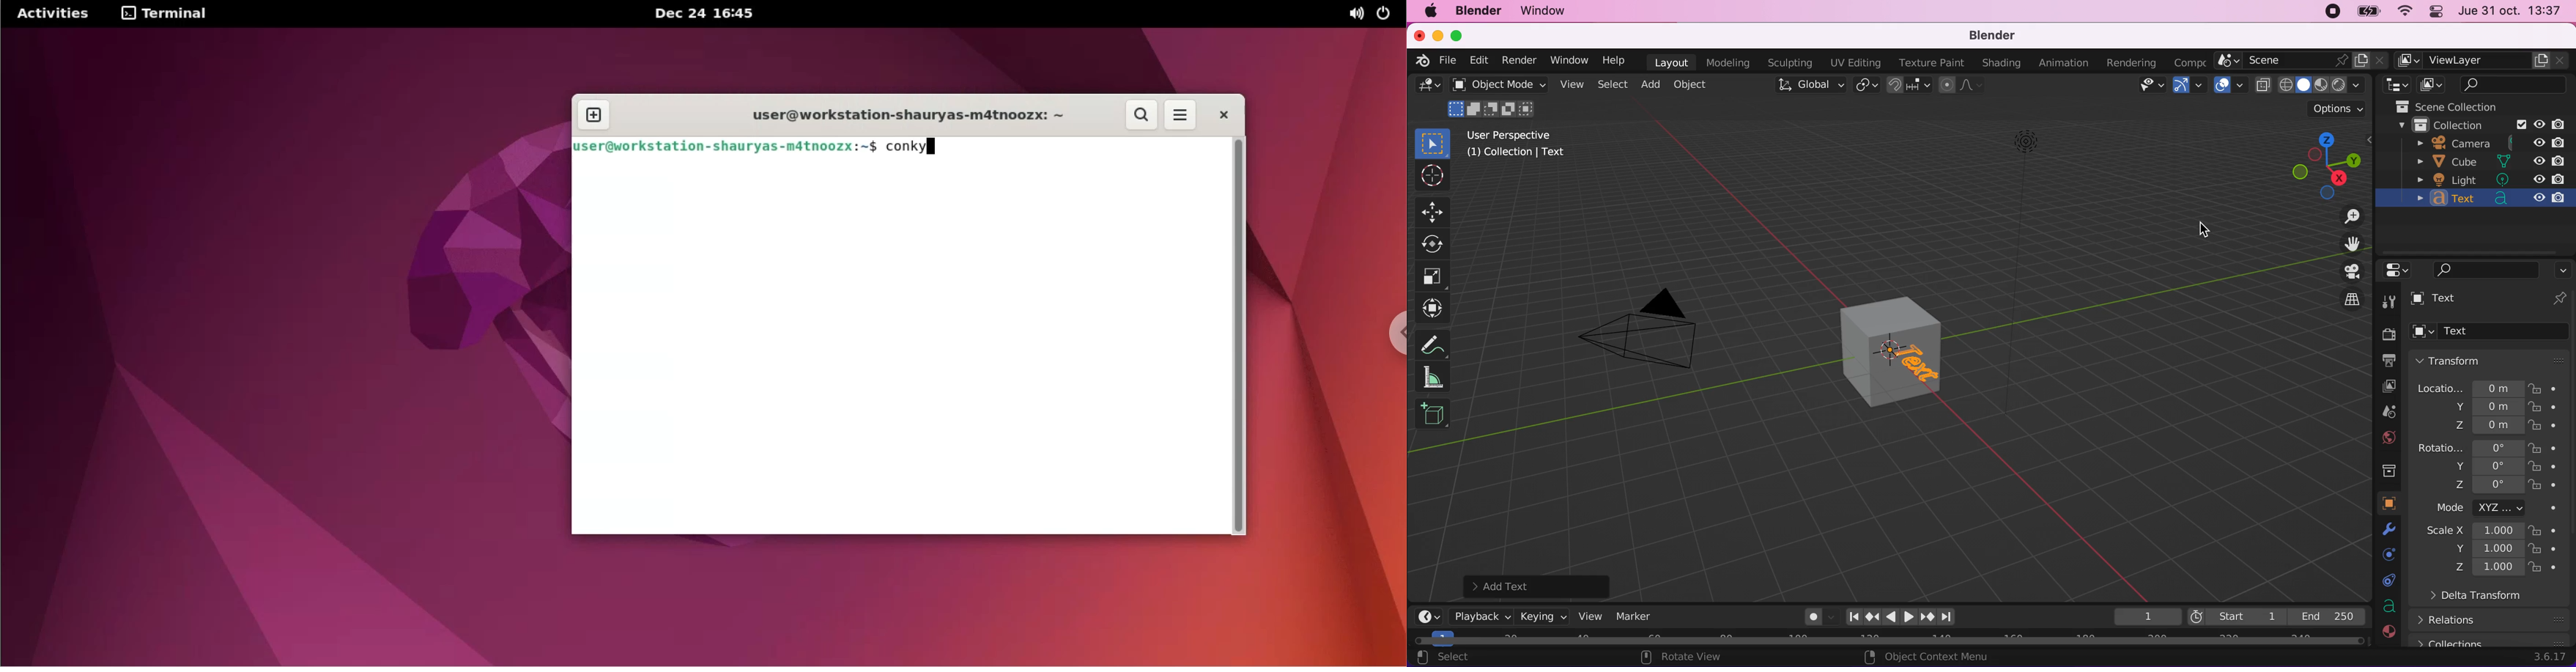 The image size is (2576, 672). What do you see at coordinates (2303, 60) in the screenshot?
I see `scene` at bounding box center [2303, 60].